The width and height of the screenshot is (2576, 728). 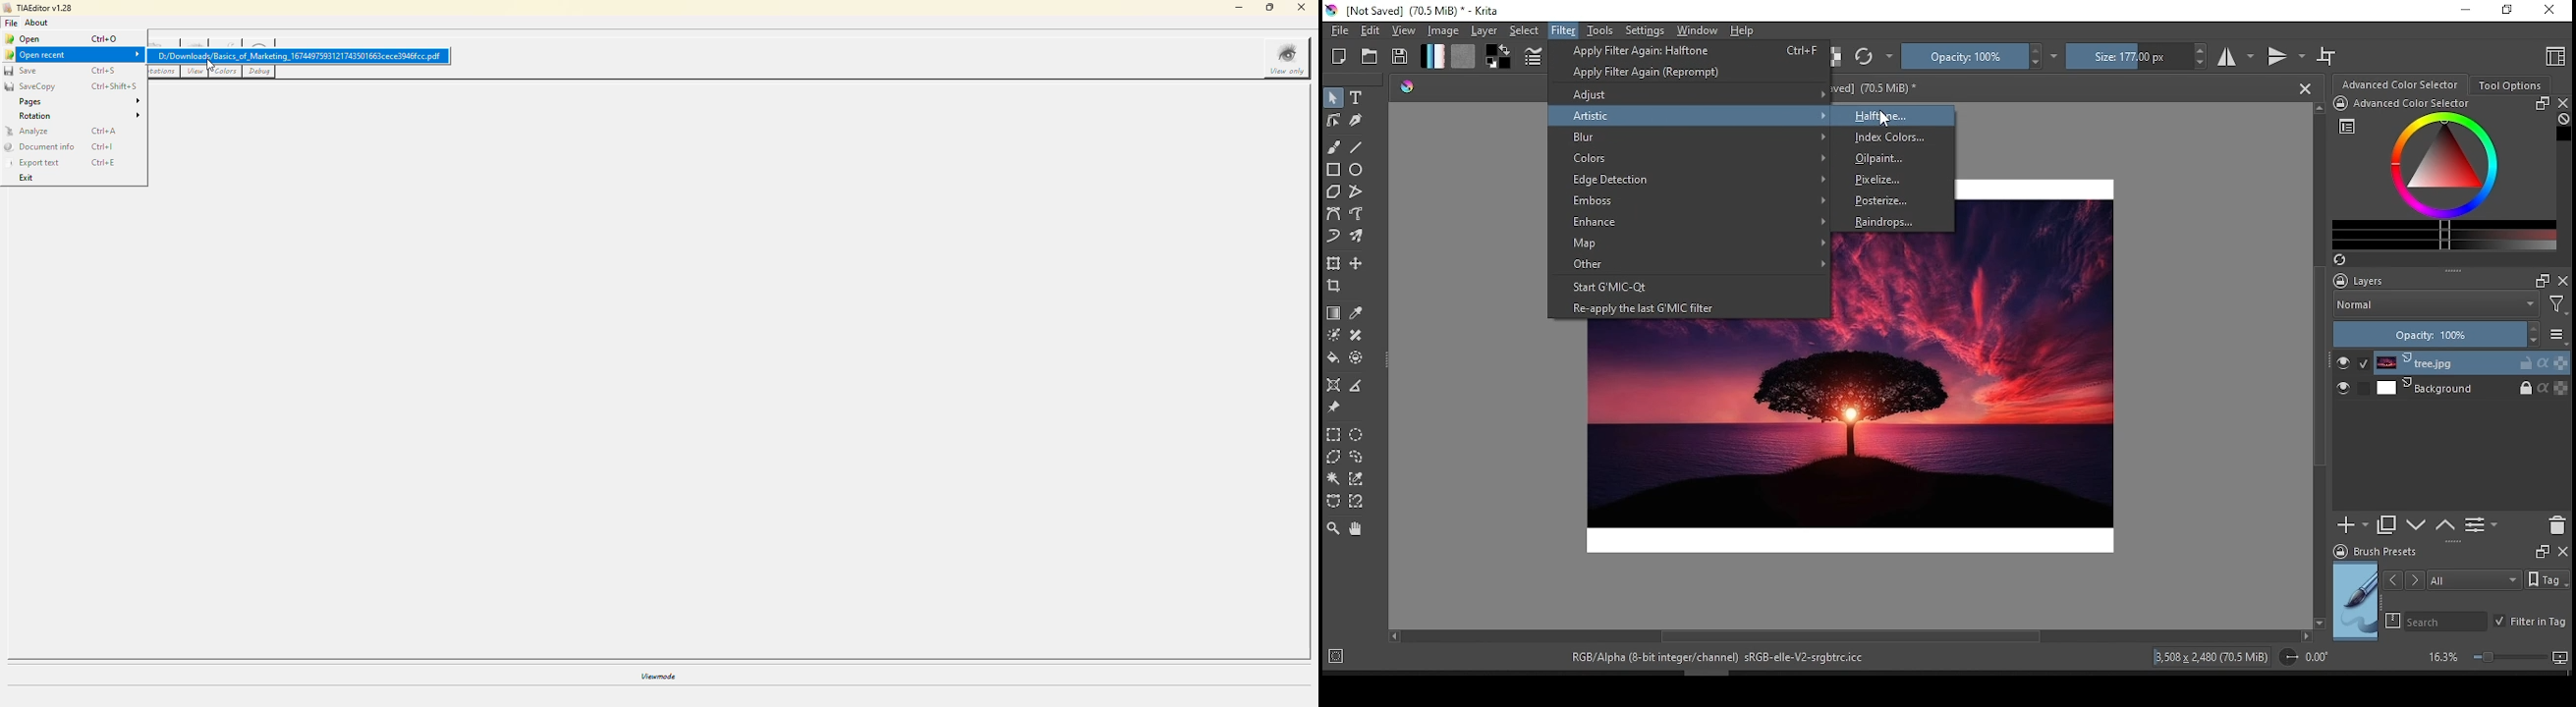 What do you see at coordinates (1358, 502) in the screenshot?
I see `magnetic curve selection tool` at bounding box center [1358, 502].